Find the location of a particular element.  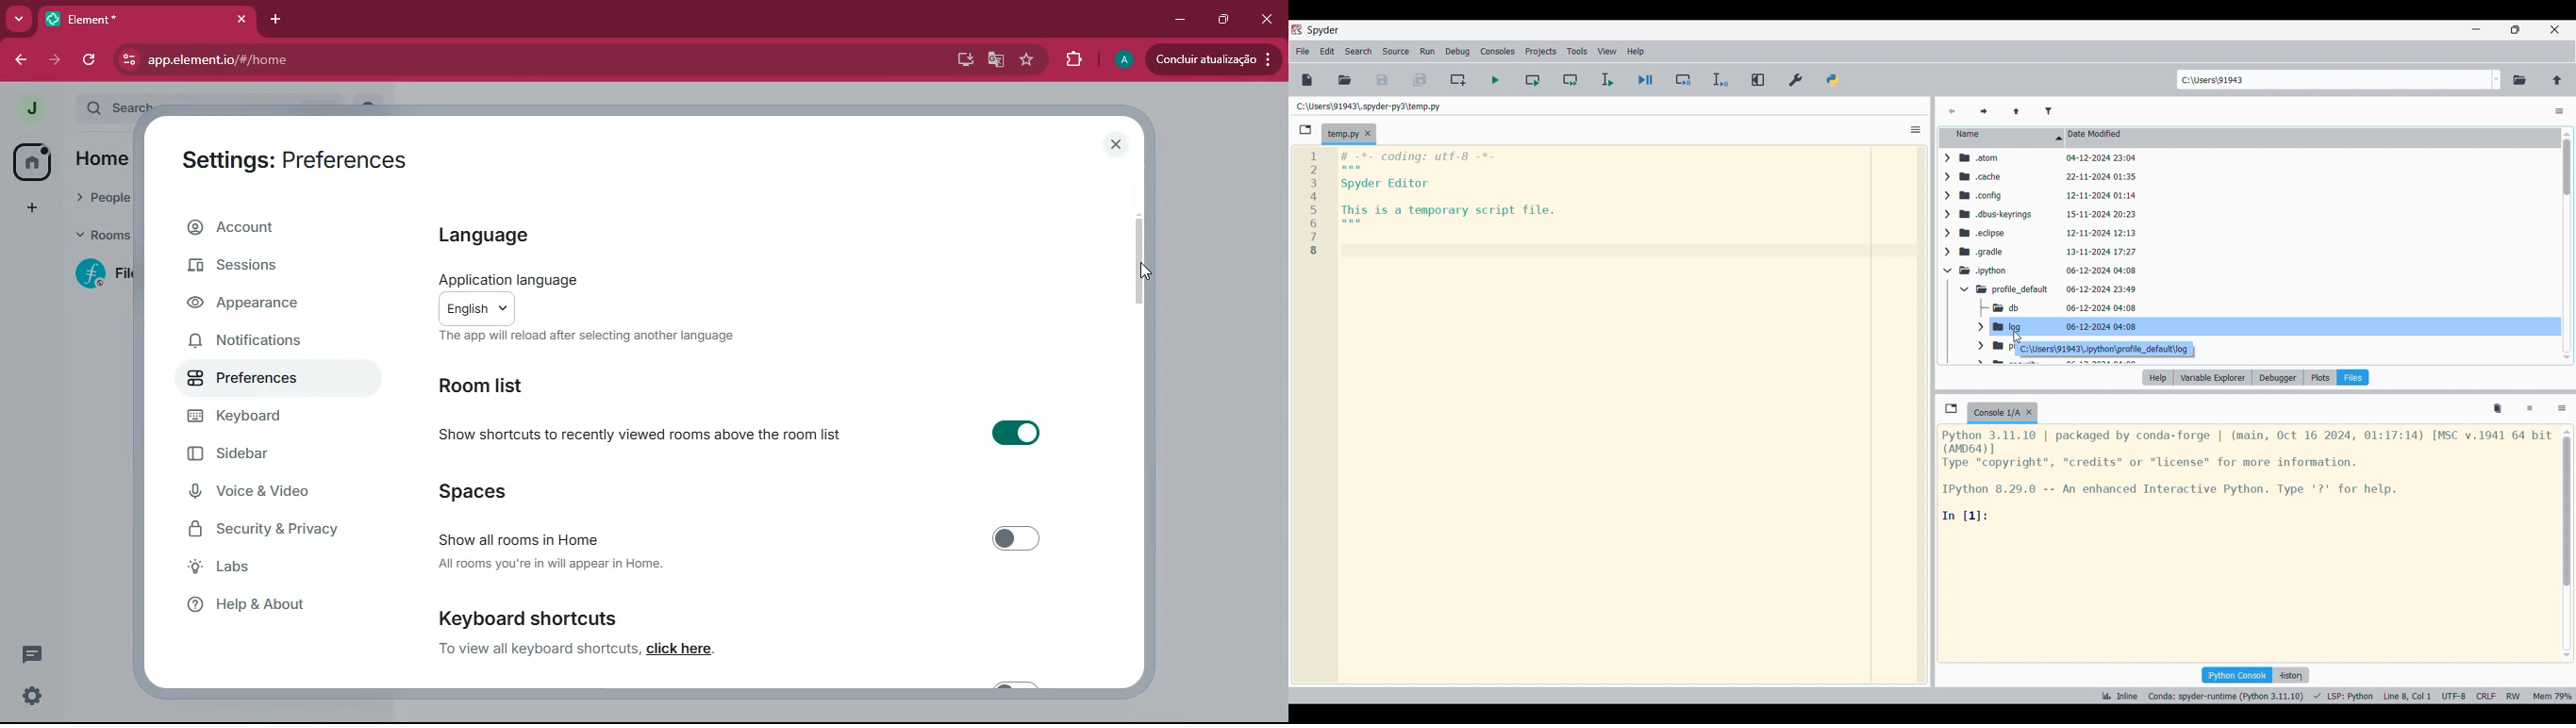

Filter is located at coordinates (2048, 112).